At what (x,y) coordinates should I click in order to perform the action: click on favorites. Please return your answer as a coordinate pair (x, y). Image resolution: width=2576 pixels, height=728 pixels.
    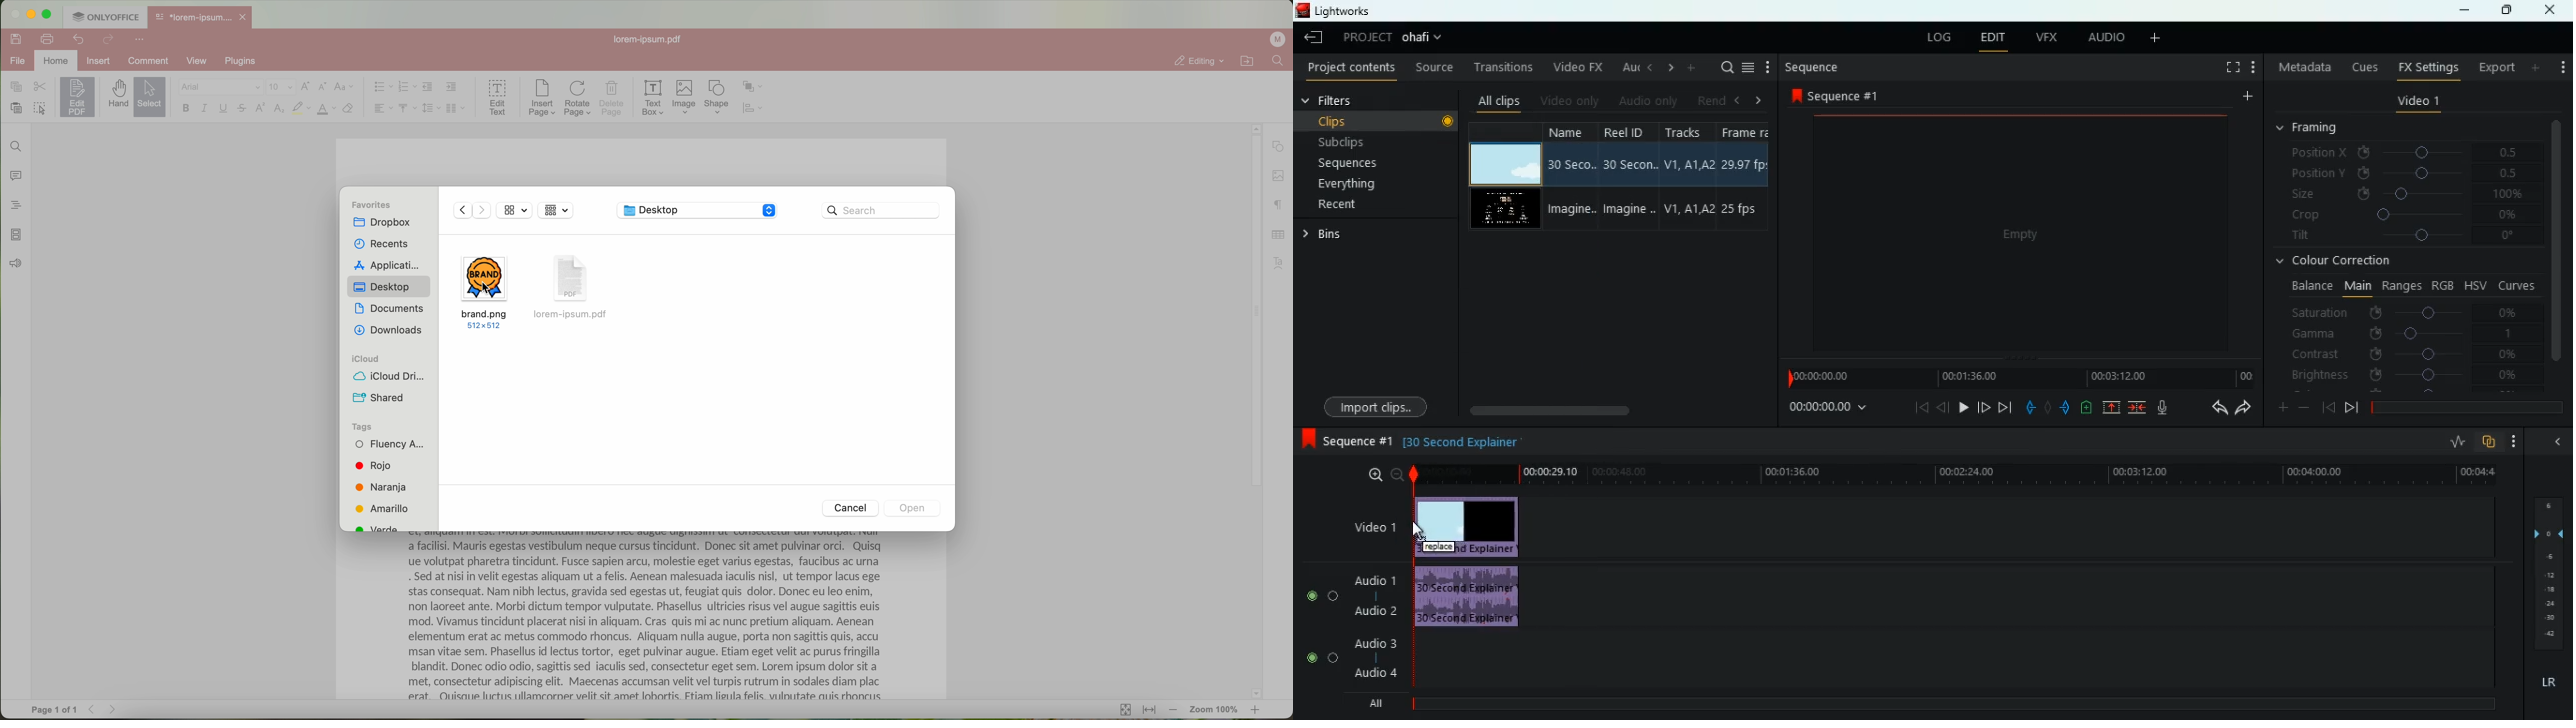
    Looking at the image, I should click on (369, 205).